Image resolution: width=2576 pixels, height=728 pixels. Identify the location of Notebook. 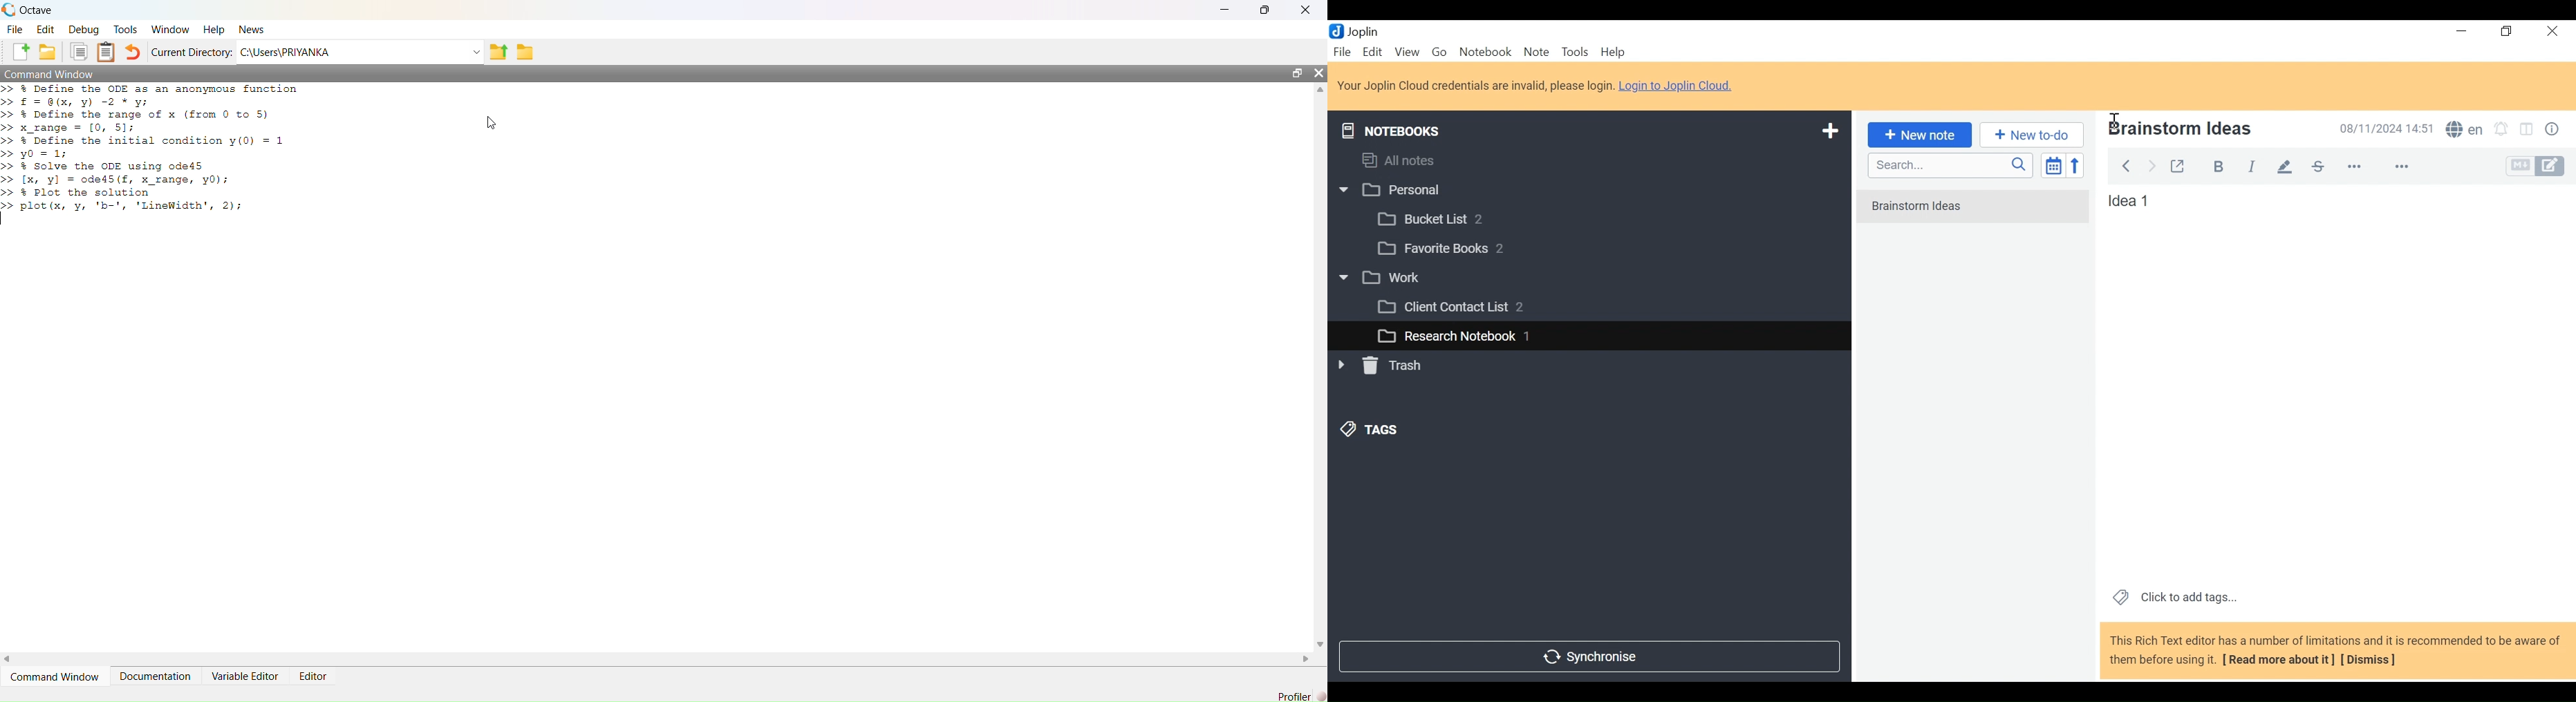
(1487, 51).